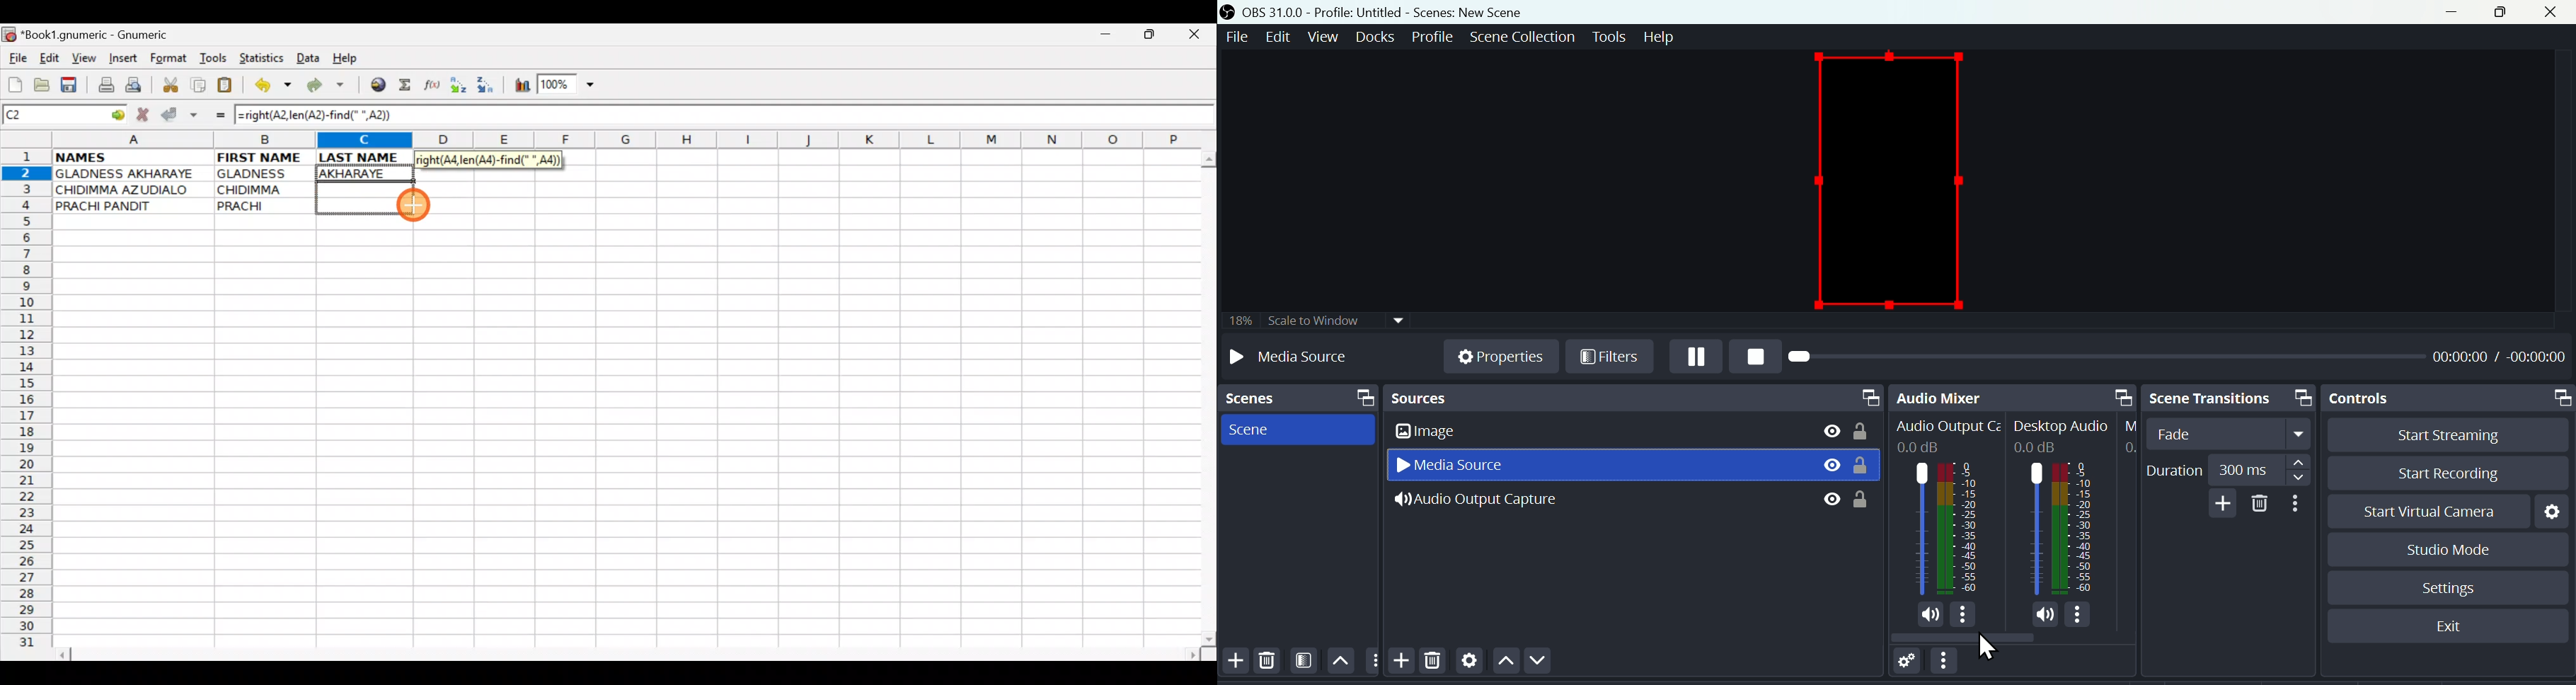 This screenshot has height=700, width=2576. I want to click on Audio output capture, so click(1493, 502).